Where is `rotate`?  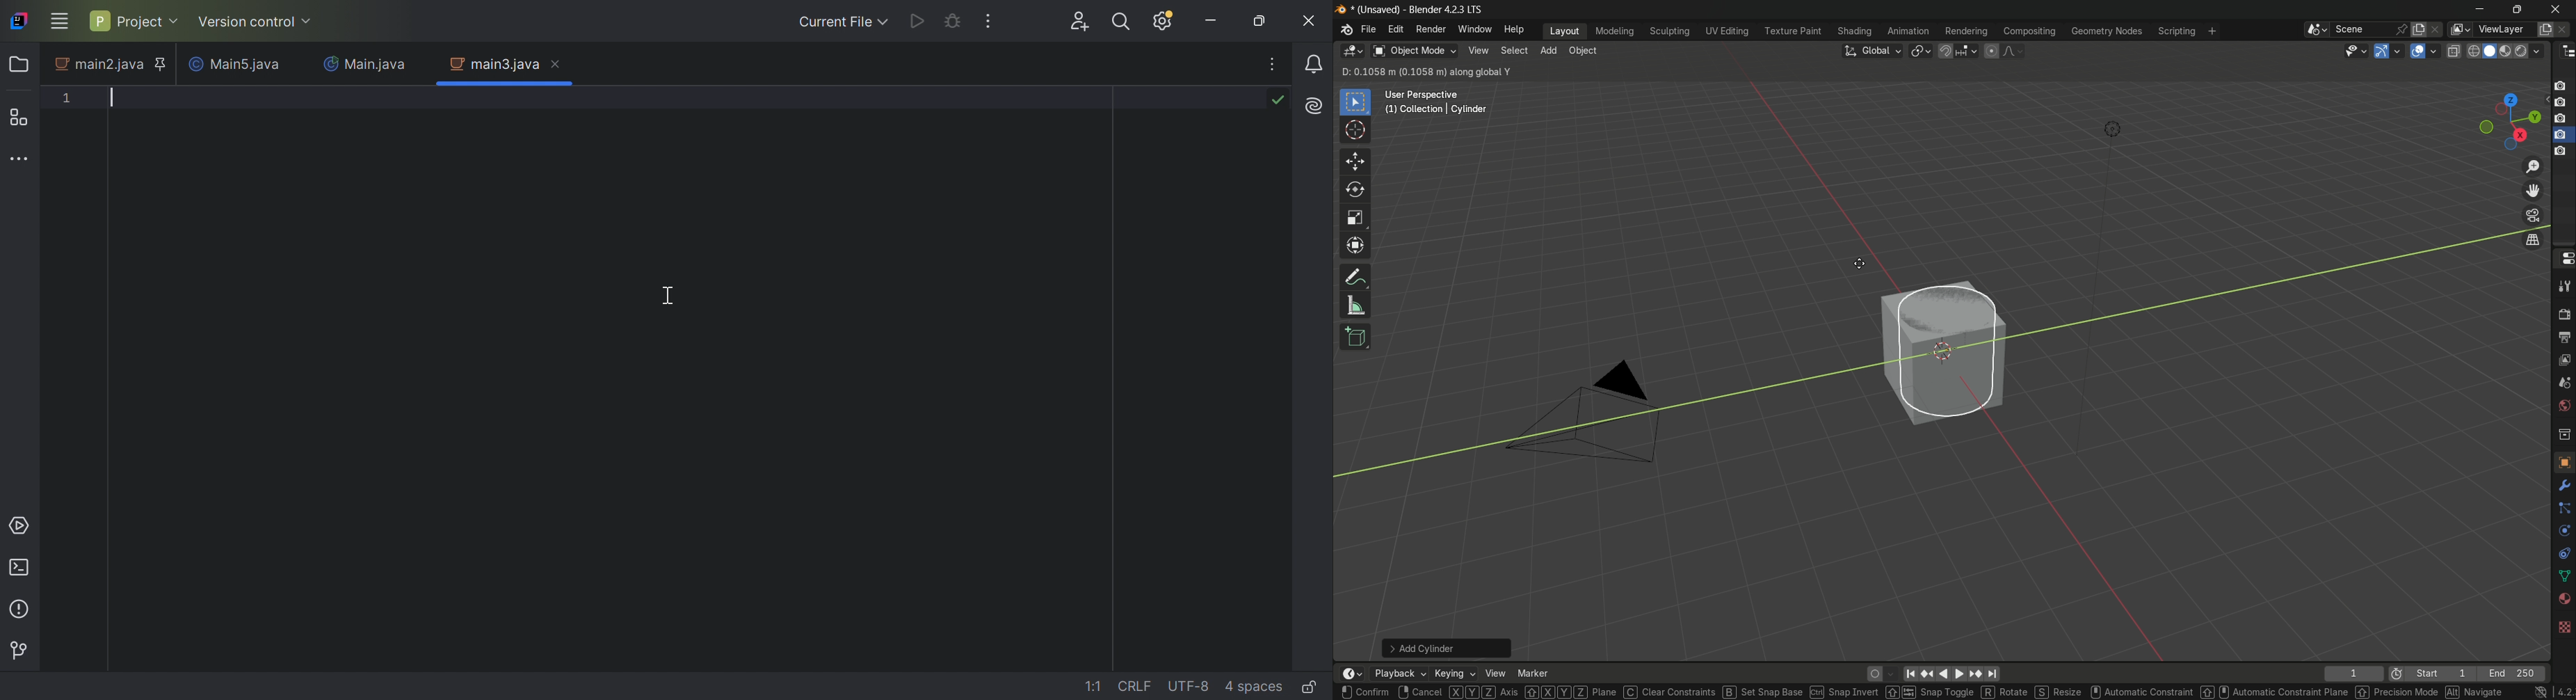
rotate is located at coordinates (2003, 692).